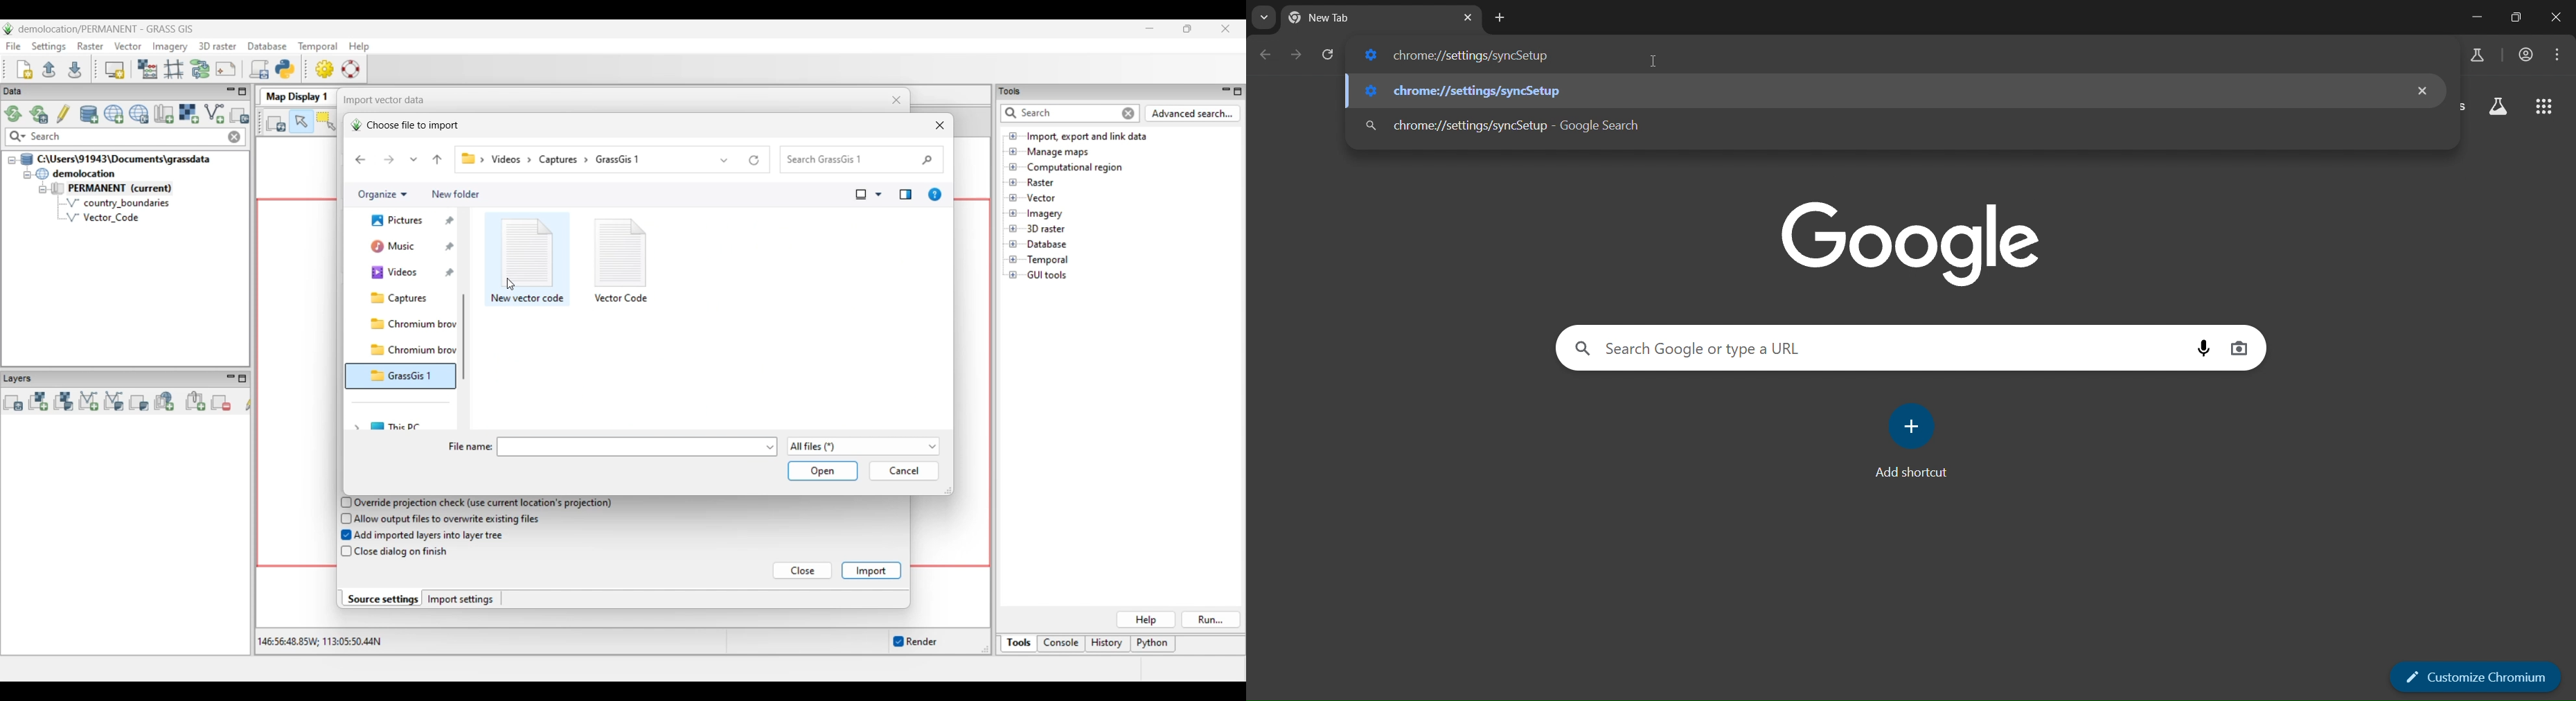 The image size is (2576, 728). What do you see at coordinates (1355, 17) in the screenshot?
I see `current tab` at bounding box center [1355, 17].